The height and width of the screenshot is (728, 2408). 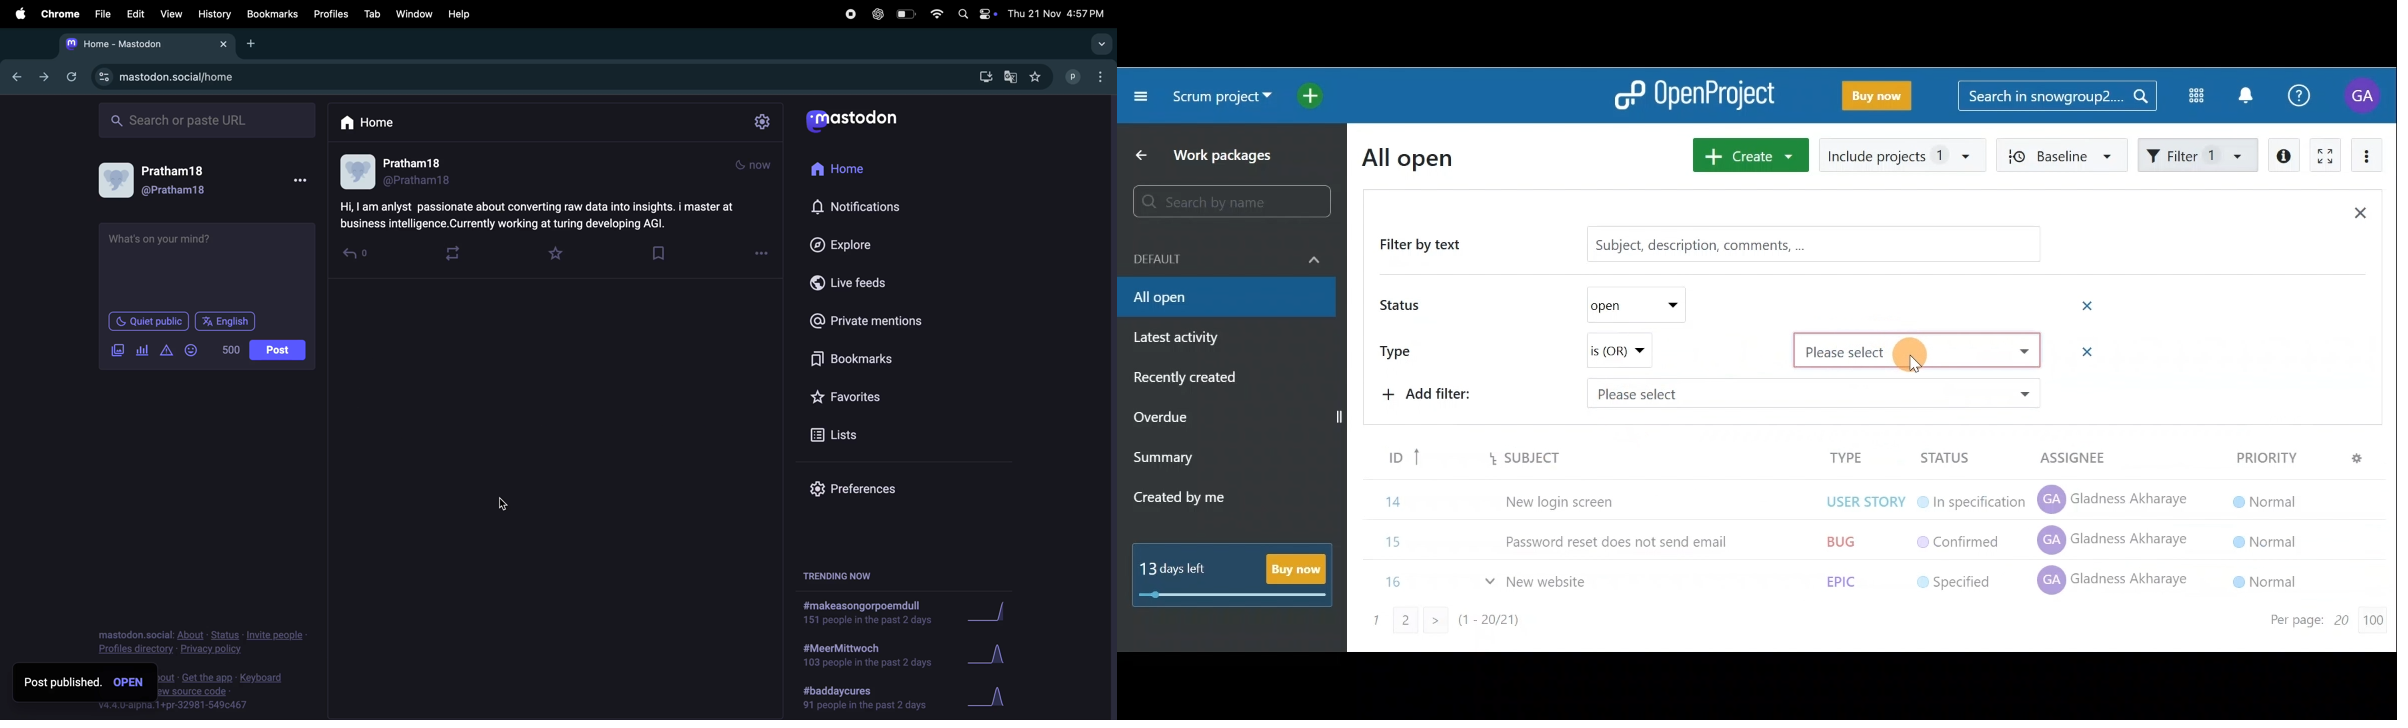 I want to click on favourites, so click(x=854, y=399).